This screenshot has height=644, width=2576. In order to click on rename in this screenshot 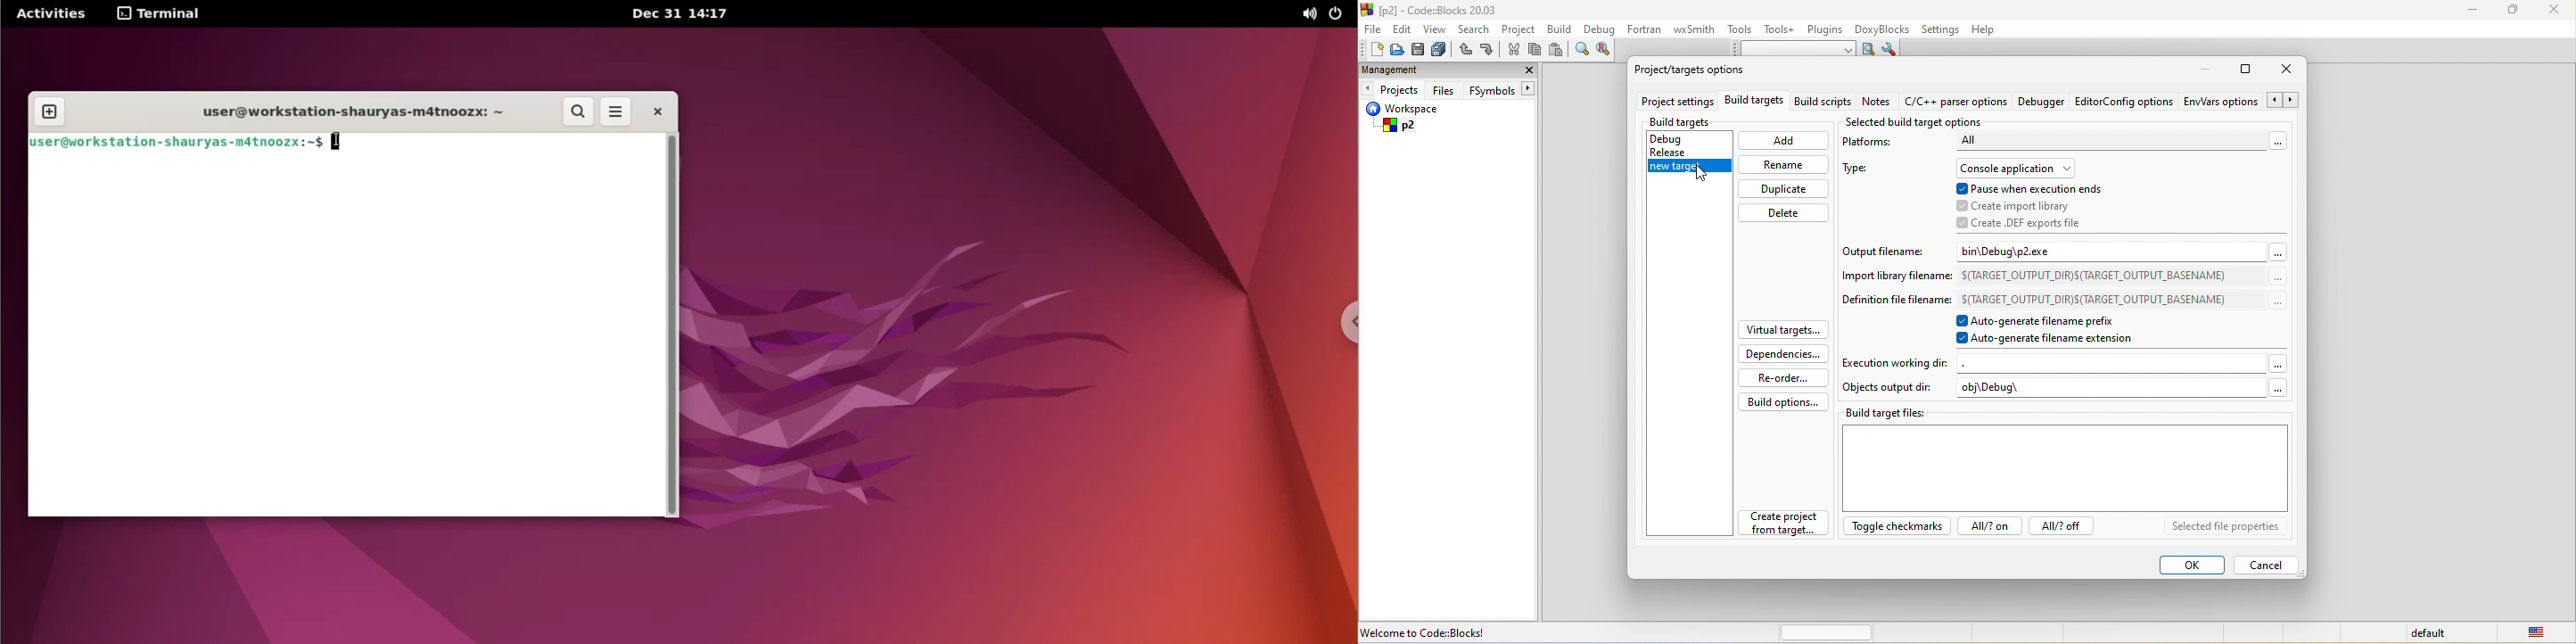, I will do `click(1782, 164)`.